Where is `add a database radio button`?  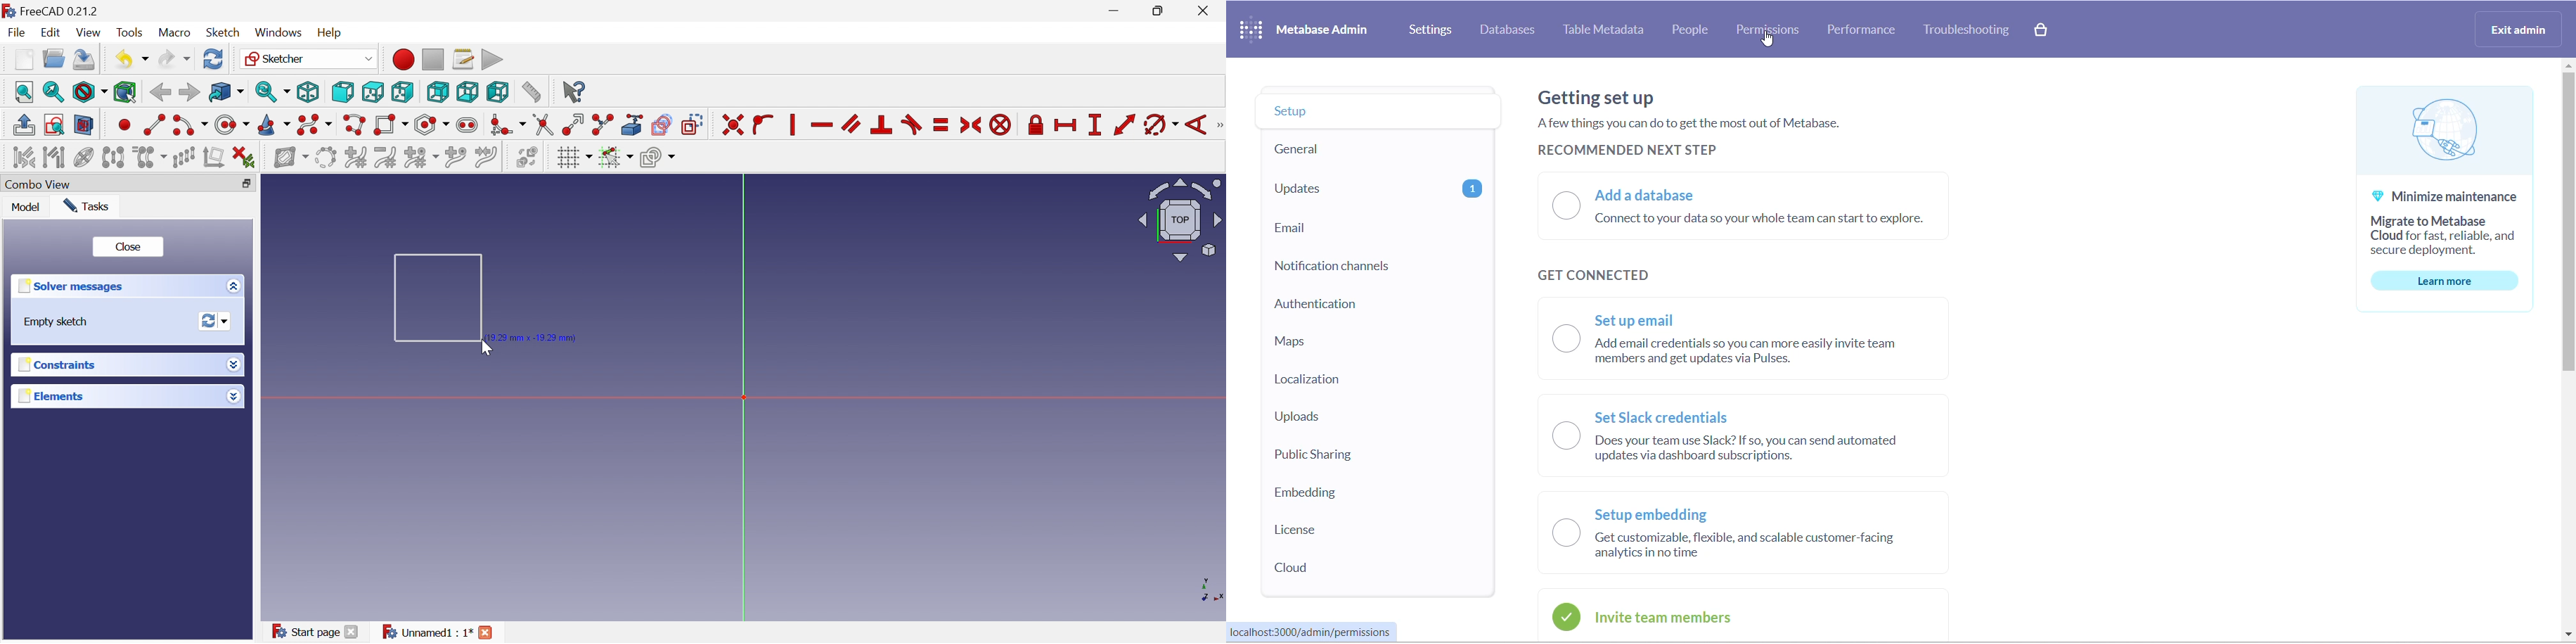 add a database radio button is located at coordinates (1757, 208).